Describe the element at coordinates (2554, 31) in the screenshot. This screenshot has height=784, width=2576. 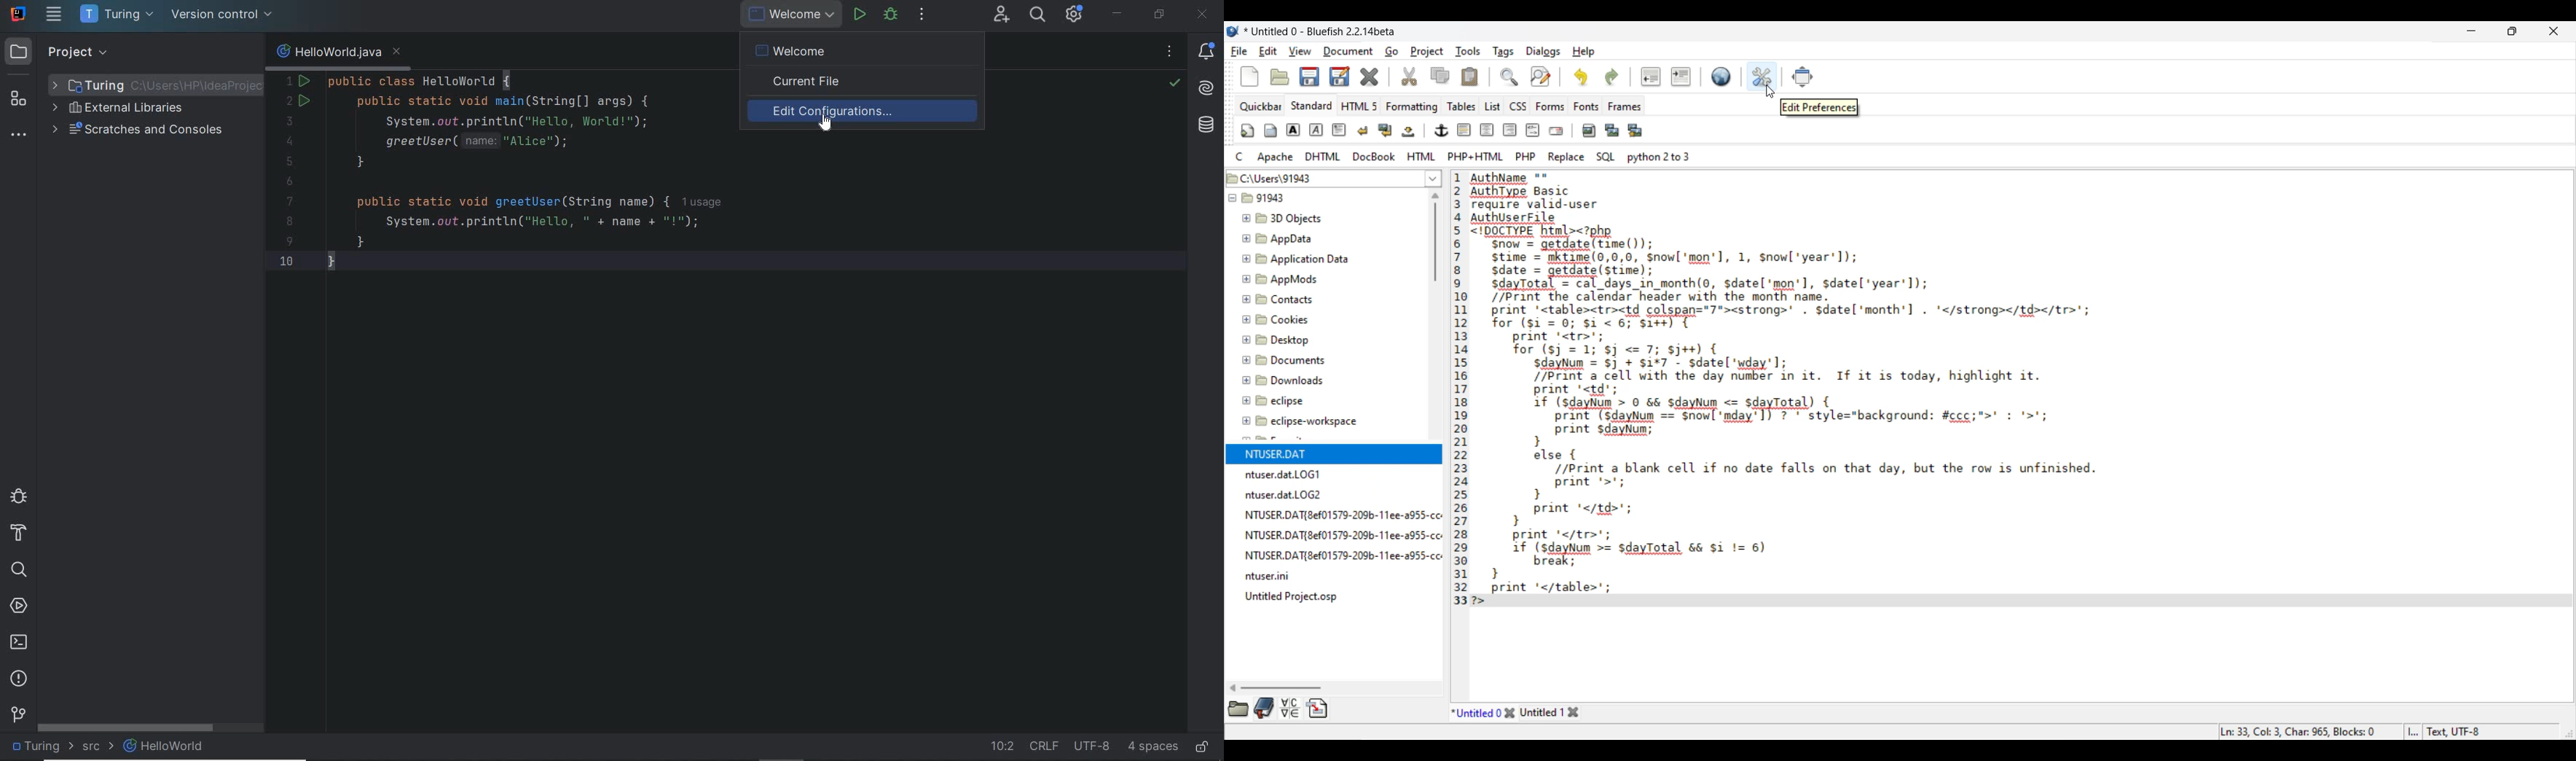
I see `Close interface` at that location.